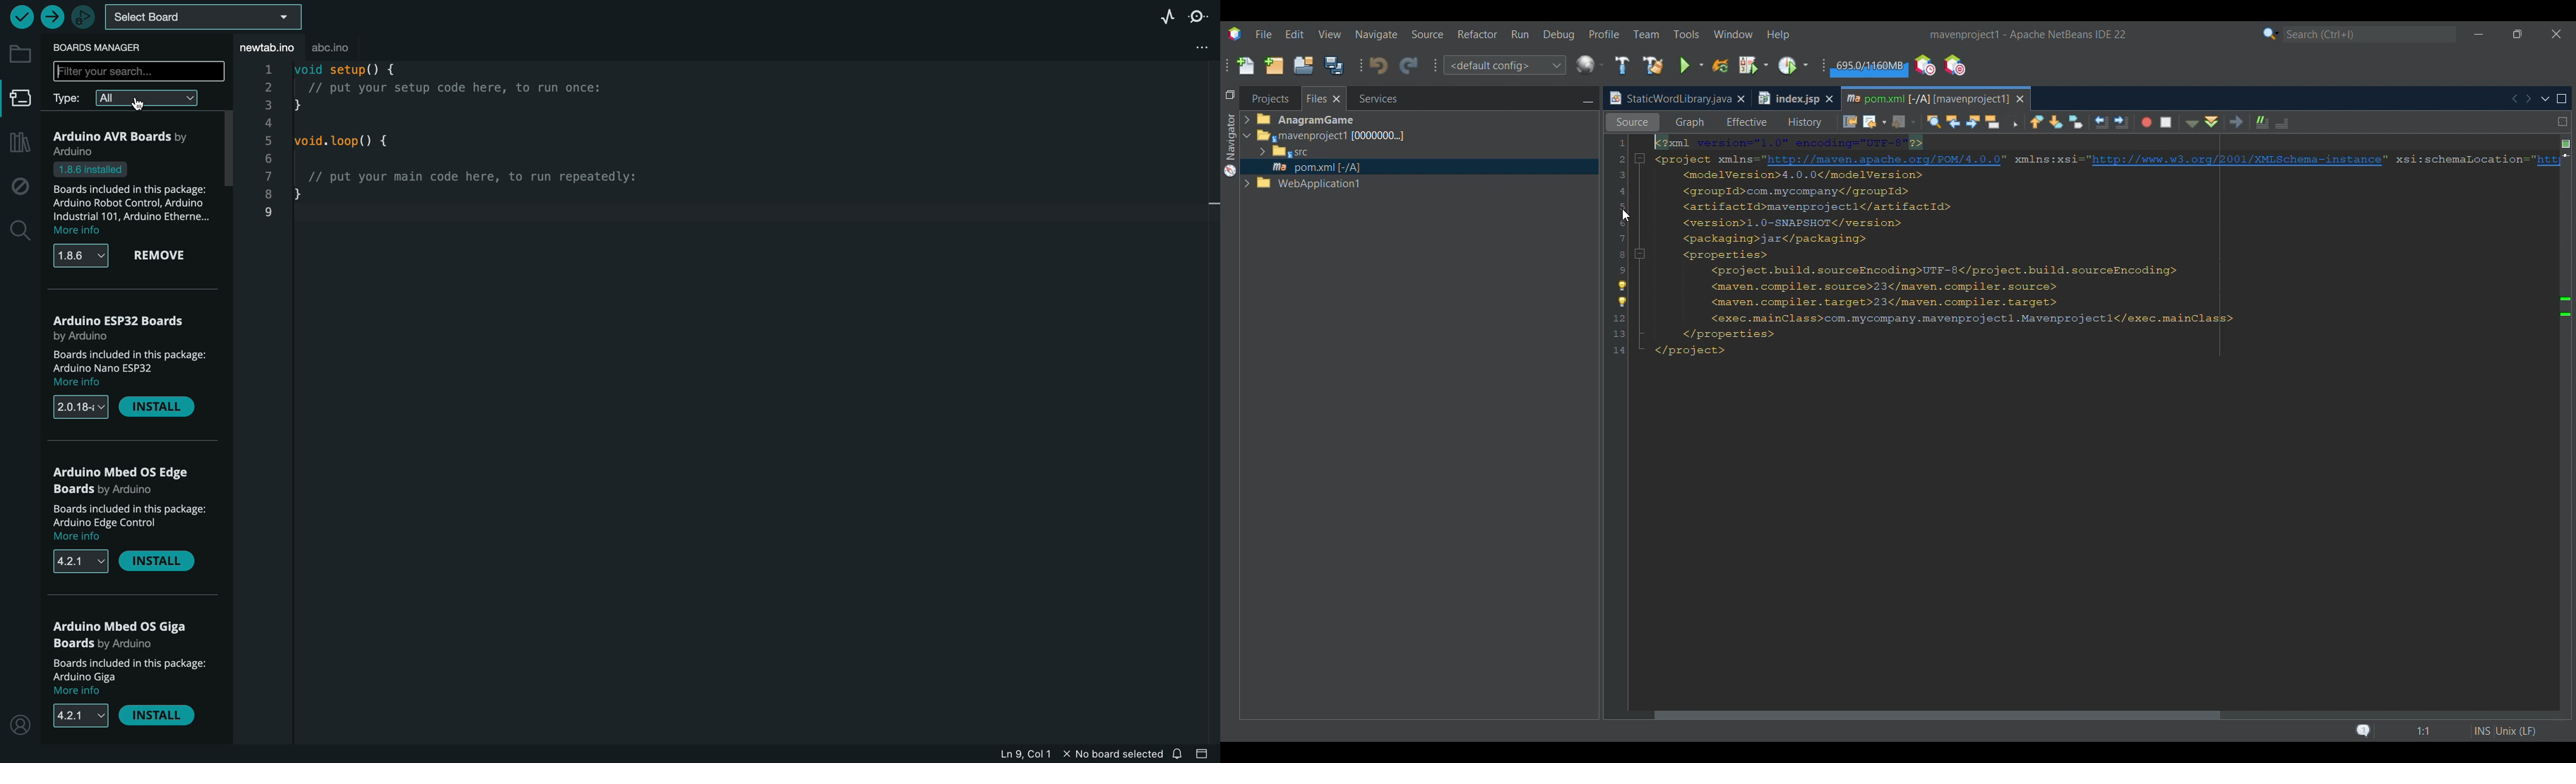  Describe the element at coordinates (18, 99) in the screenshot. I see `board manager` at that location.